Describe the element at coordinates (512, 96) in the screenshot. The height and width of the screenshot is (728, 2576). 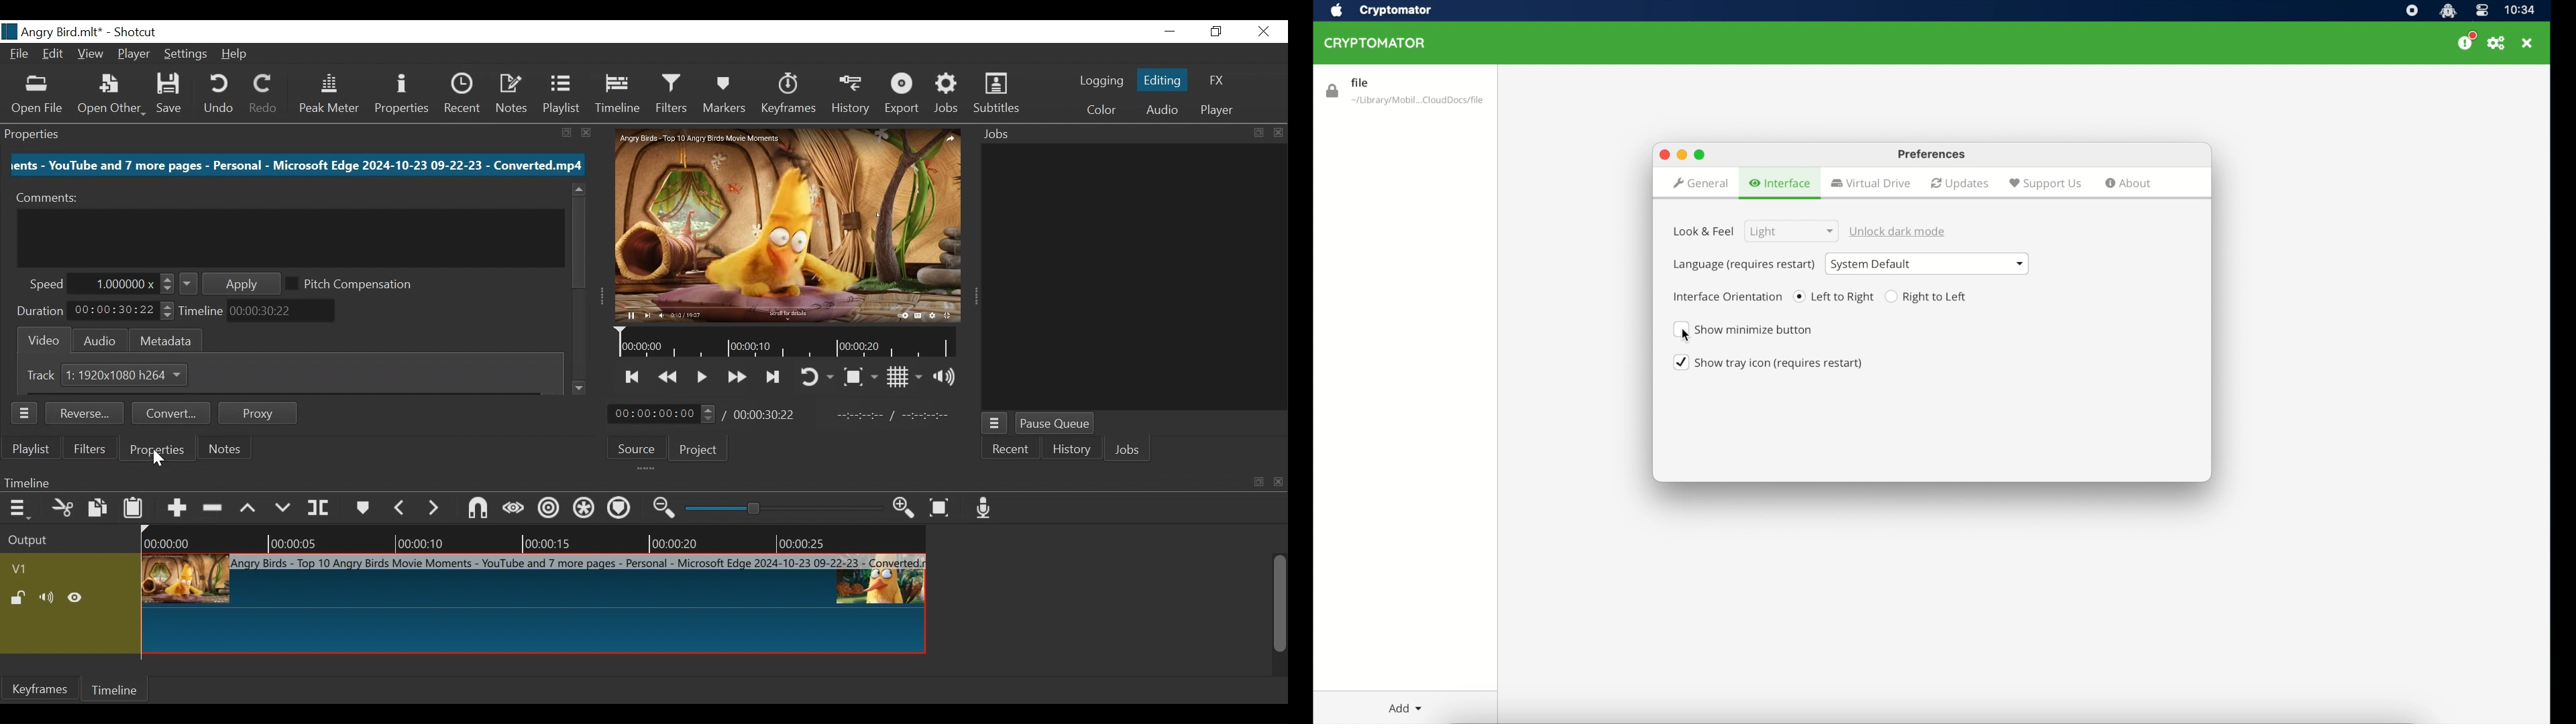
I see `Notes` at that location.